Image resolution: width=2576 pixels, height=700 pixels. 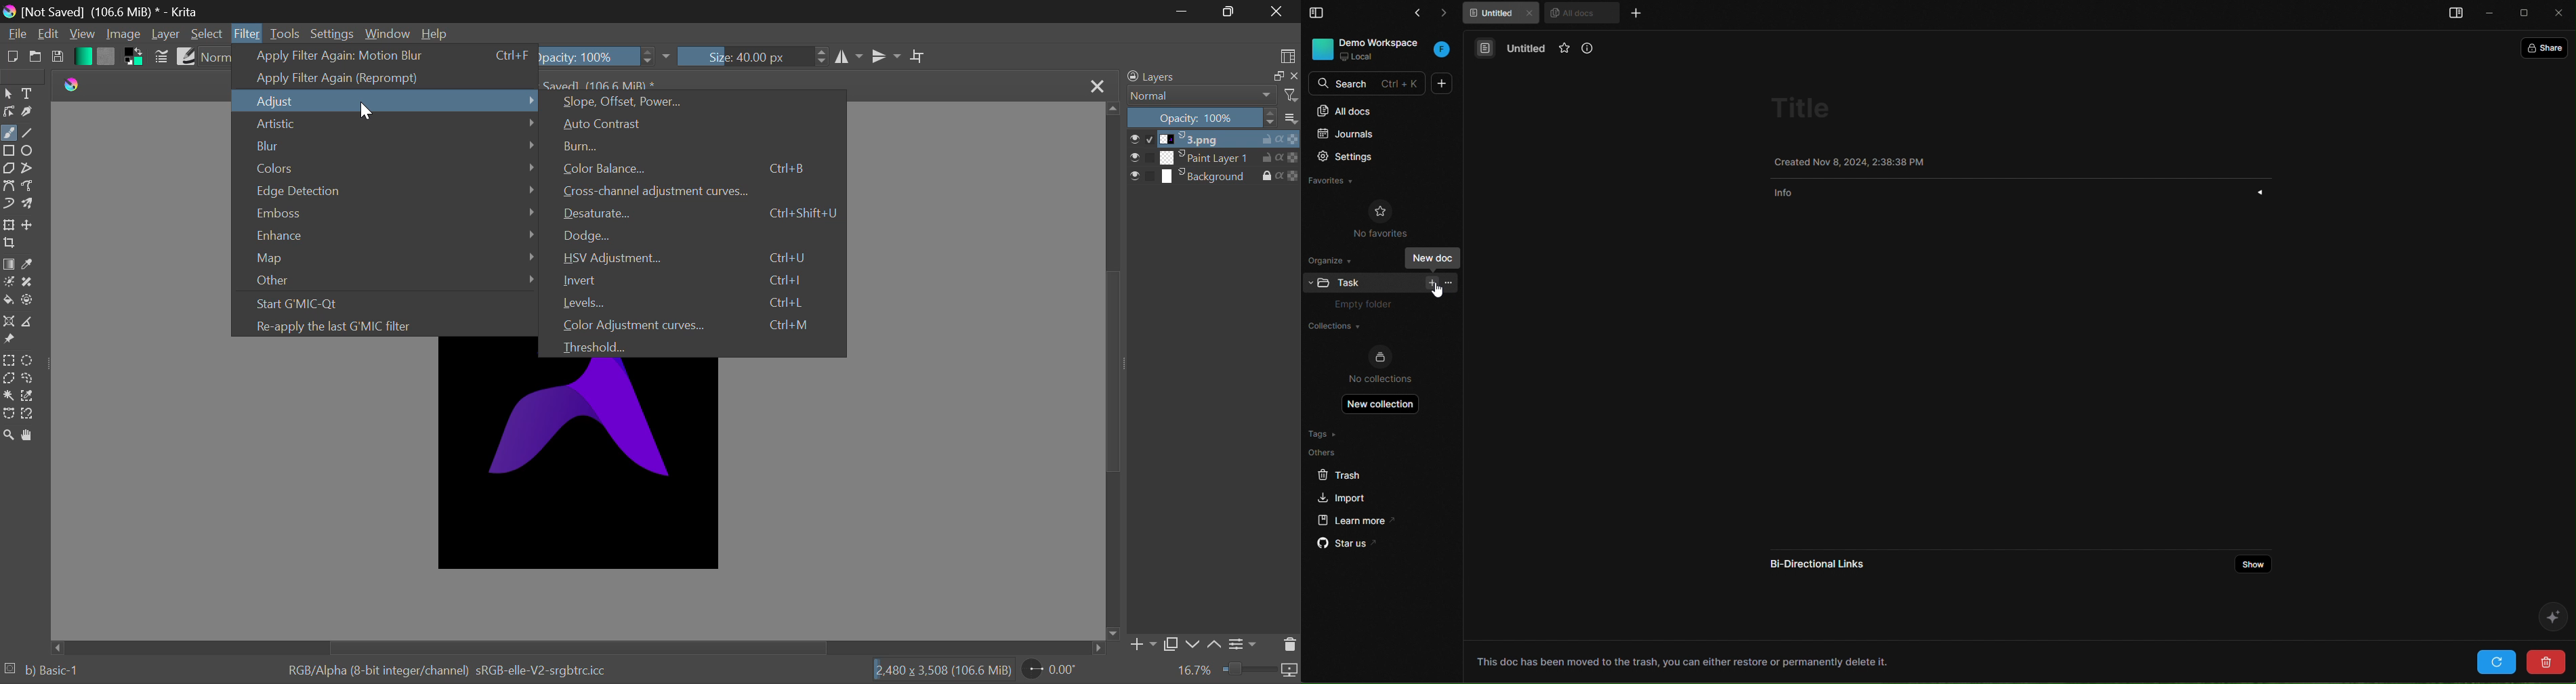 I want to click on Dodge, so click(x=701, y=236).